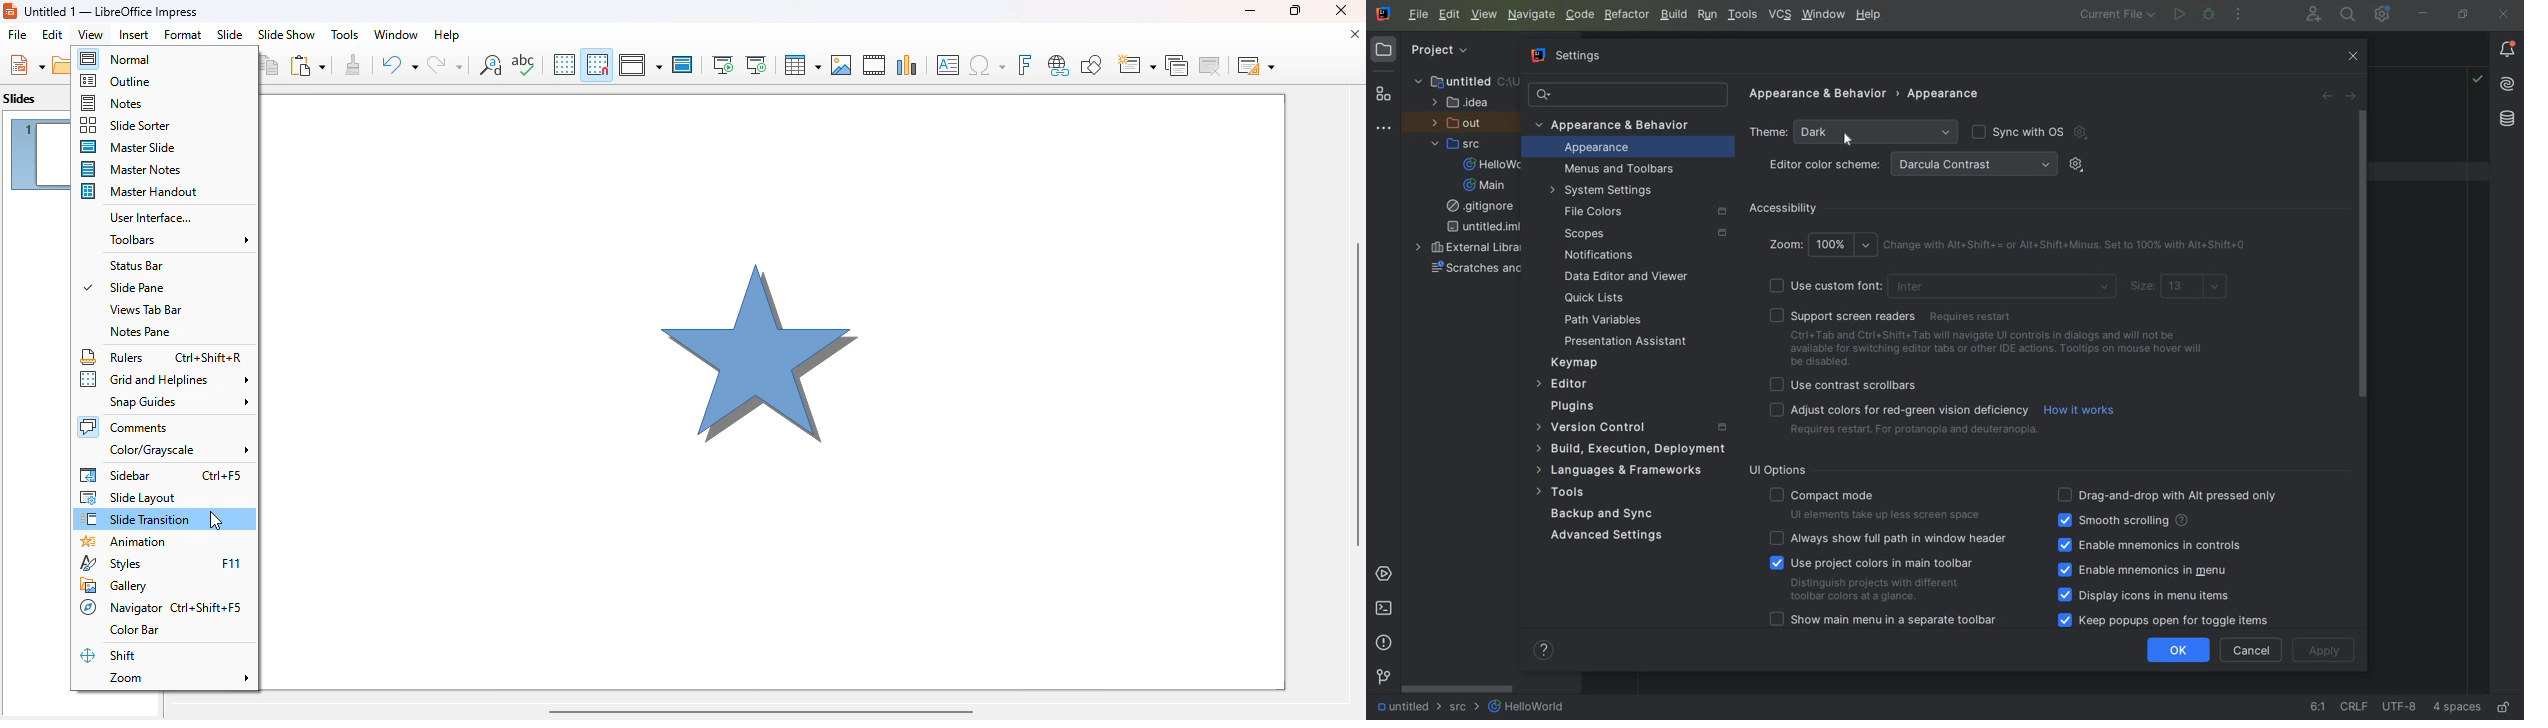 This screenshot has height=728, width=2548. What do you see at coordinates (1743, 15) in the screenshot?
I see `TOOLS` at bounding box center [1743, 15].